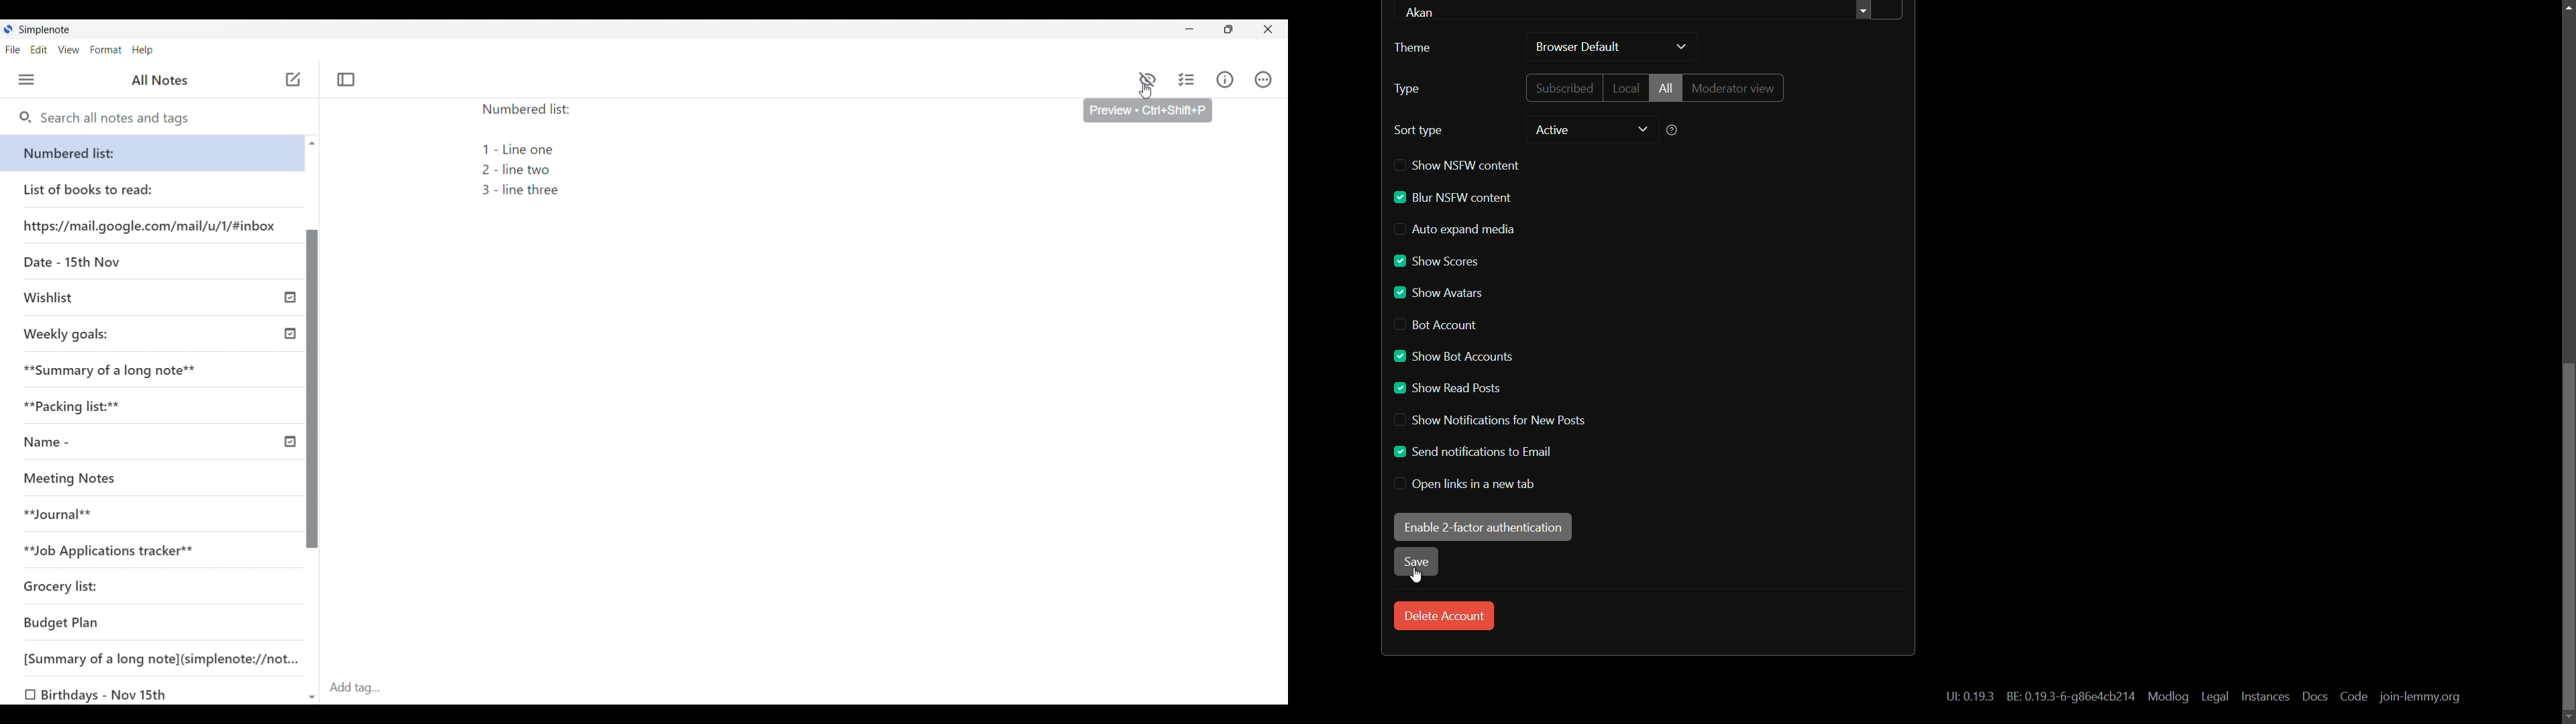 This screenshot has height=728, width=2576. What do you see at coordinates (29, 693) in the screenshot?
I see `checkbox` at bounding box center [29, 693].